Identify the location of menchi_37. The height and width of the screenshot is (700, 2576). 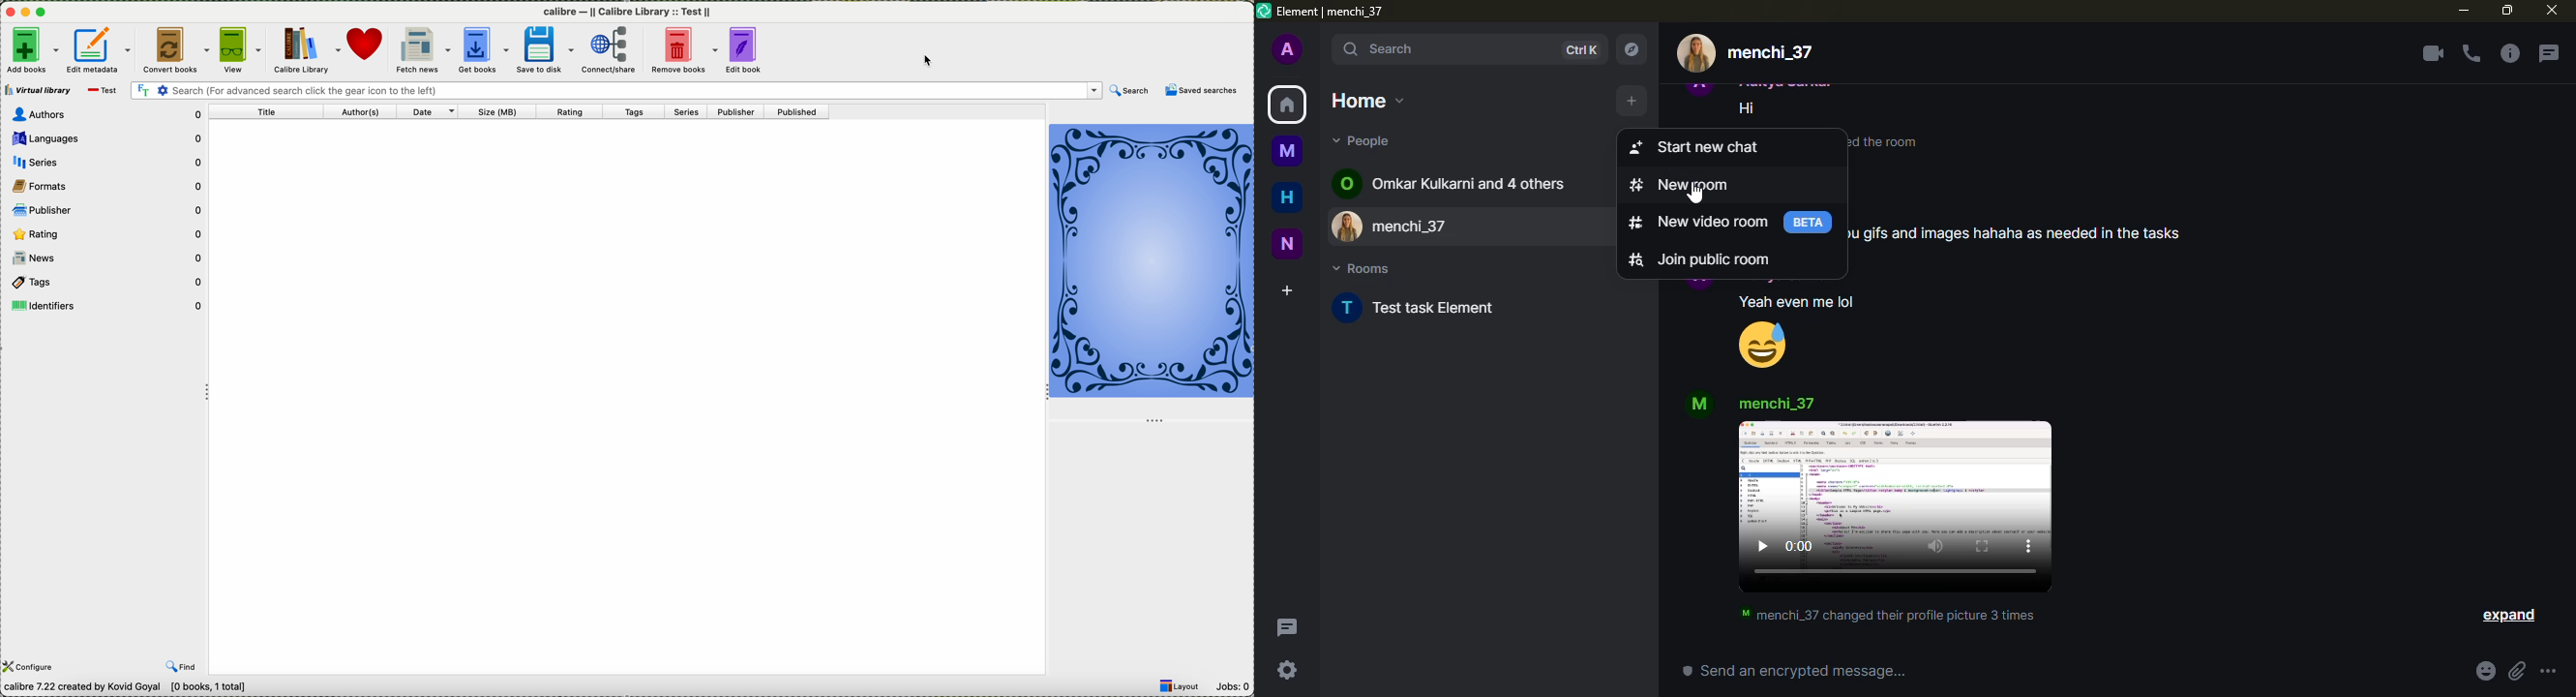
(1770, 53).